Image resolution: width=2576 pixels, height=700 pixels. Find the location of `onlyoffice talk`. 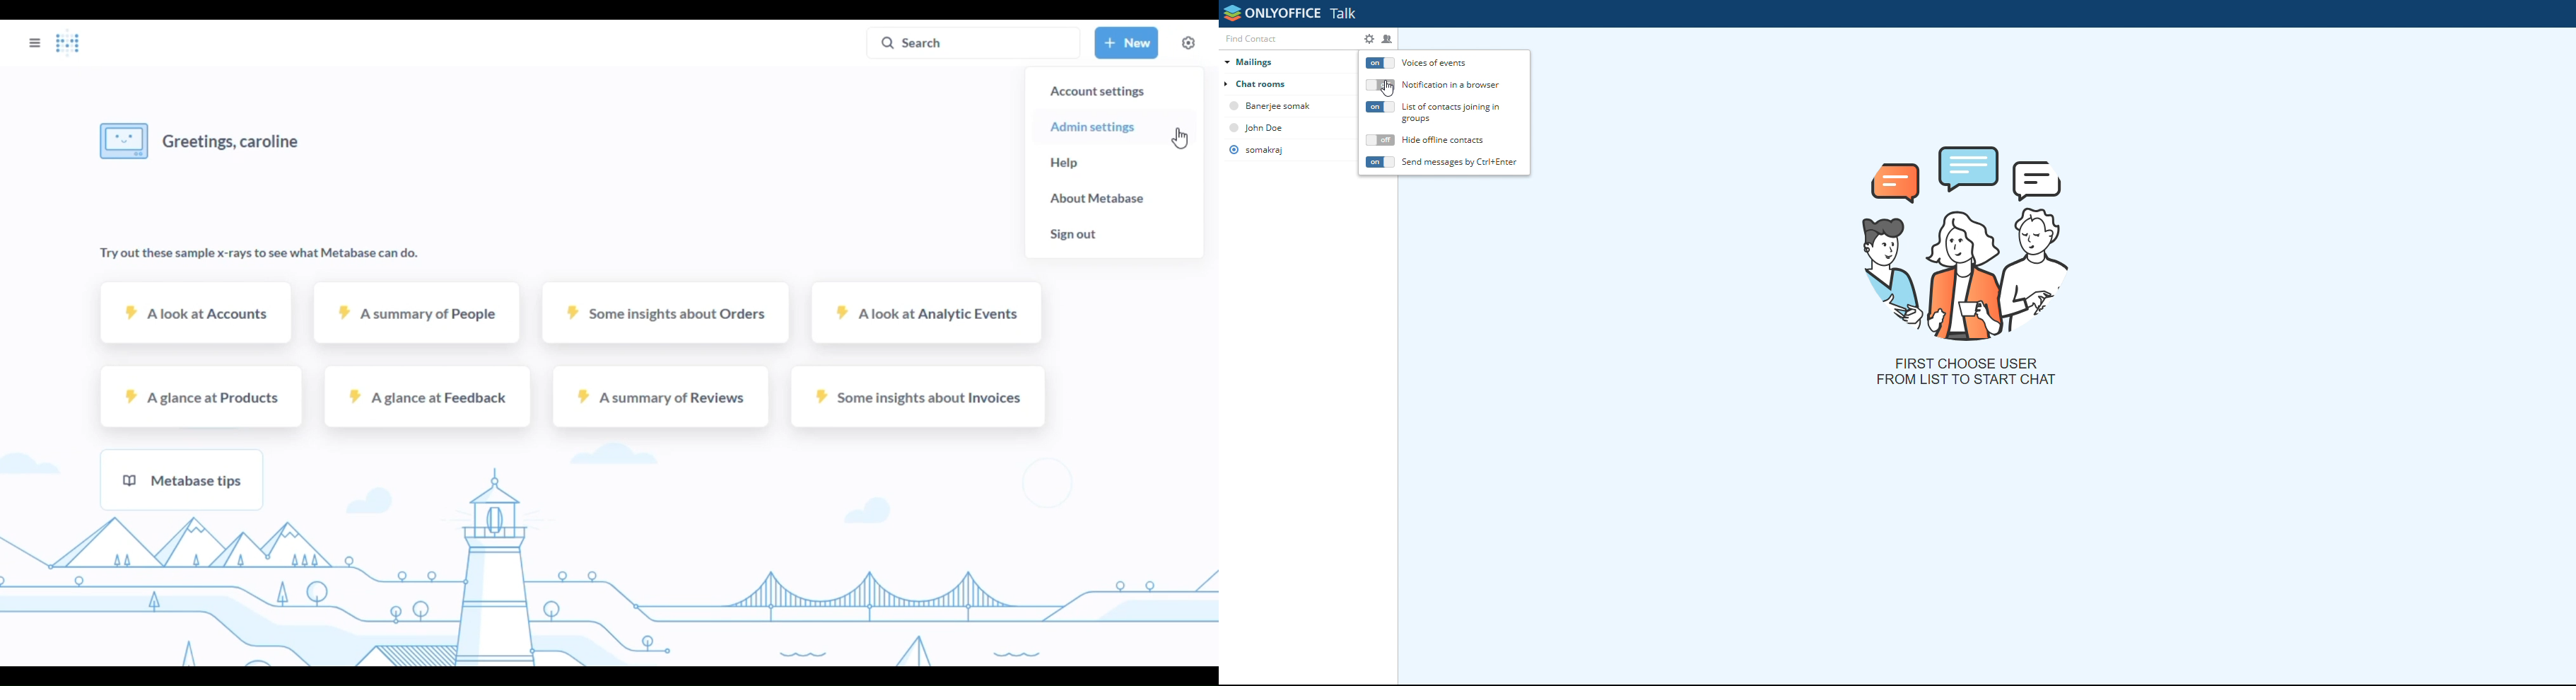

onlyoffice talk is located at coordinates (1292, 13).